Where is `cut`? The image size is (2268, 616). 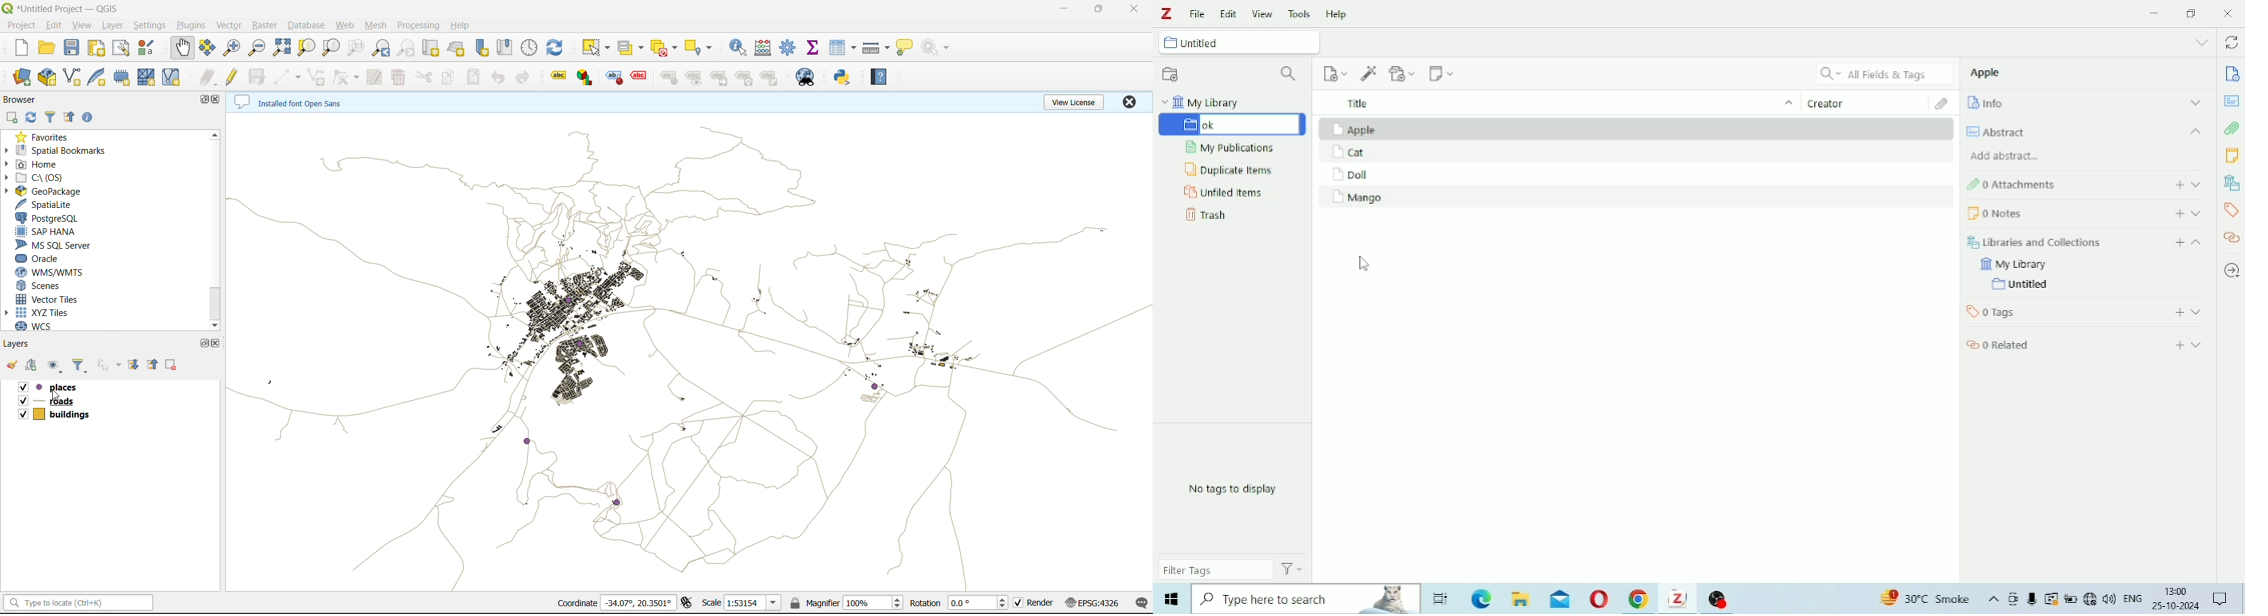 cut is located at coordinates (425, 78).